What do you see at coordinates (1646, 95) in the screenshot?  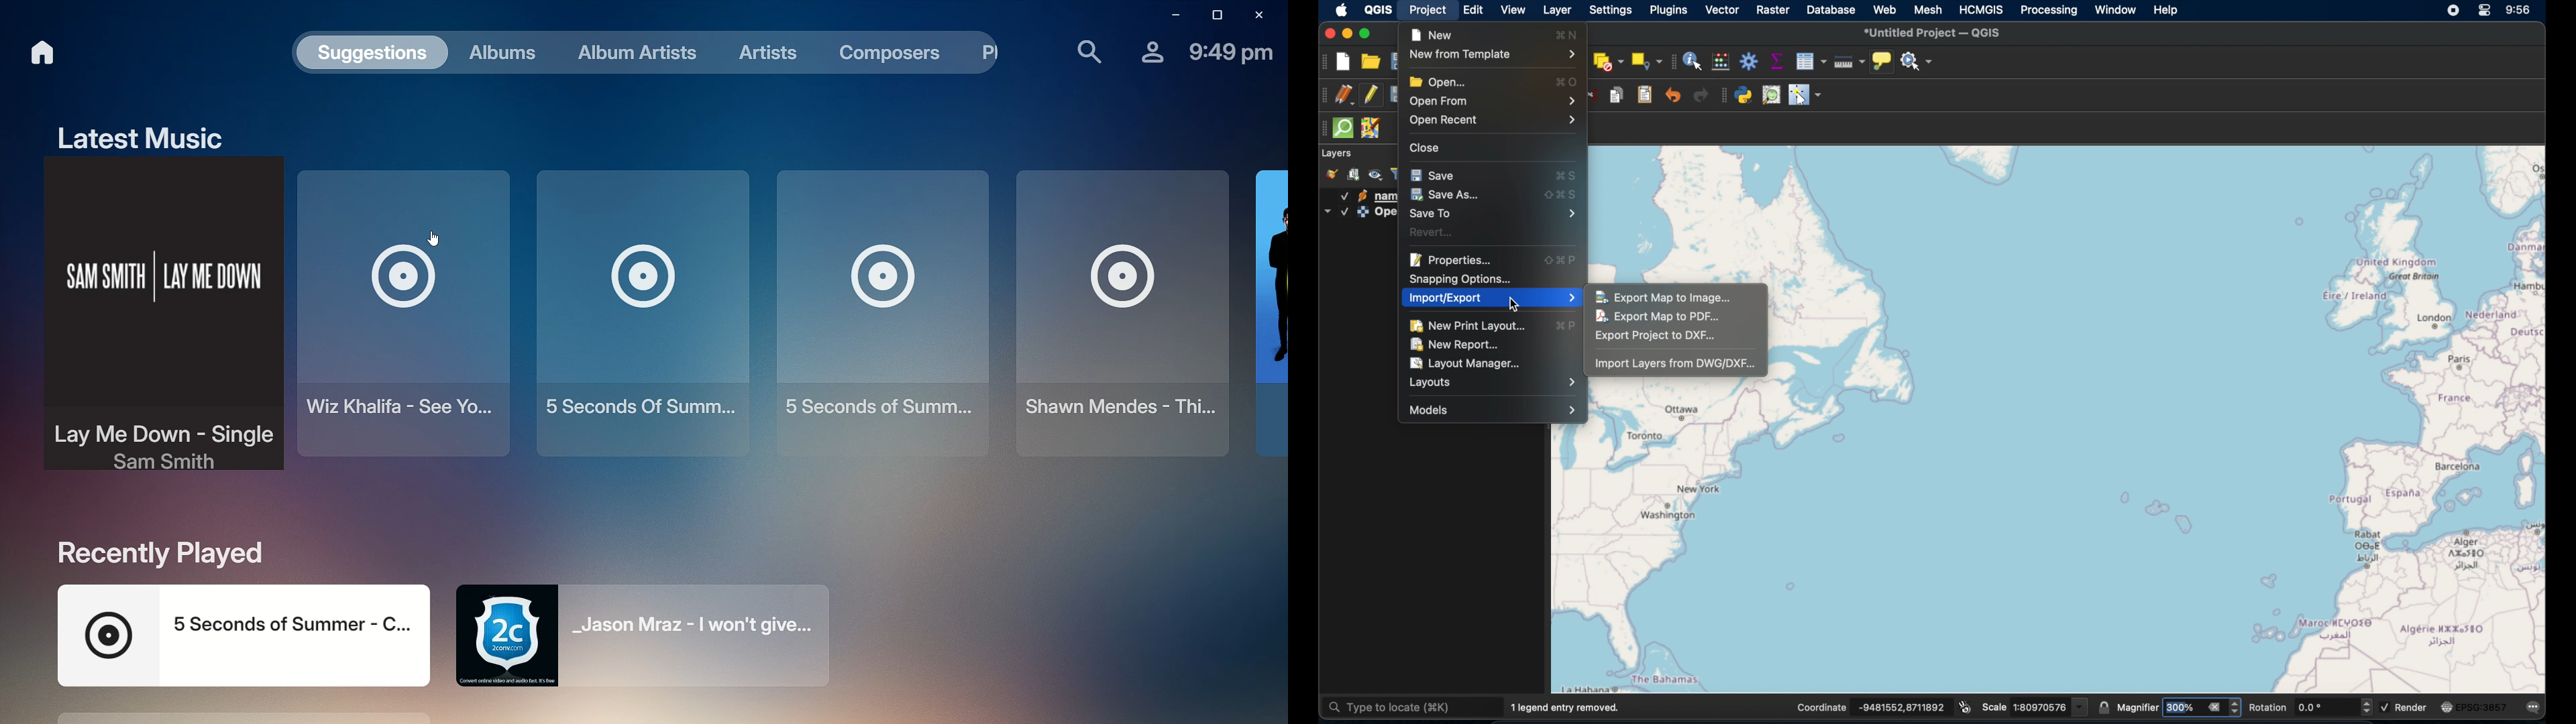 I see `paste features` at bounding box center [1646, 95].